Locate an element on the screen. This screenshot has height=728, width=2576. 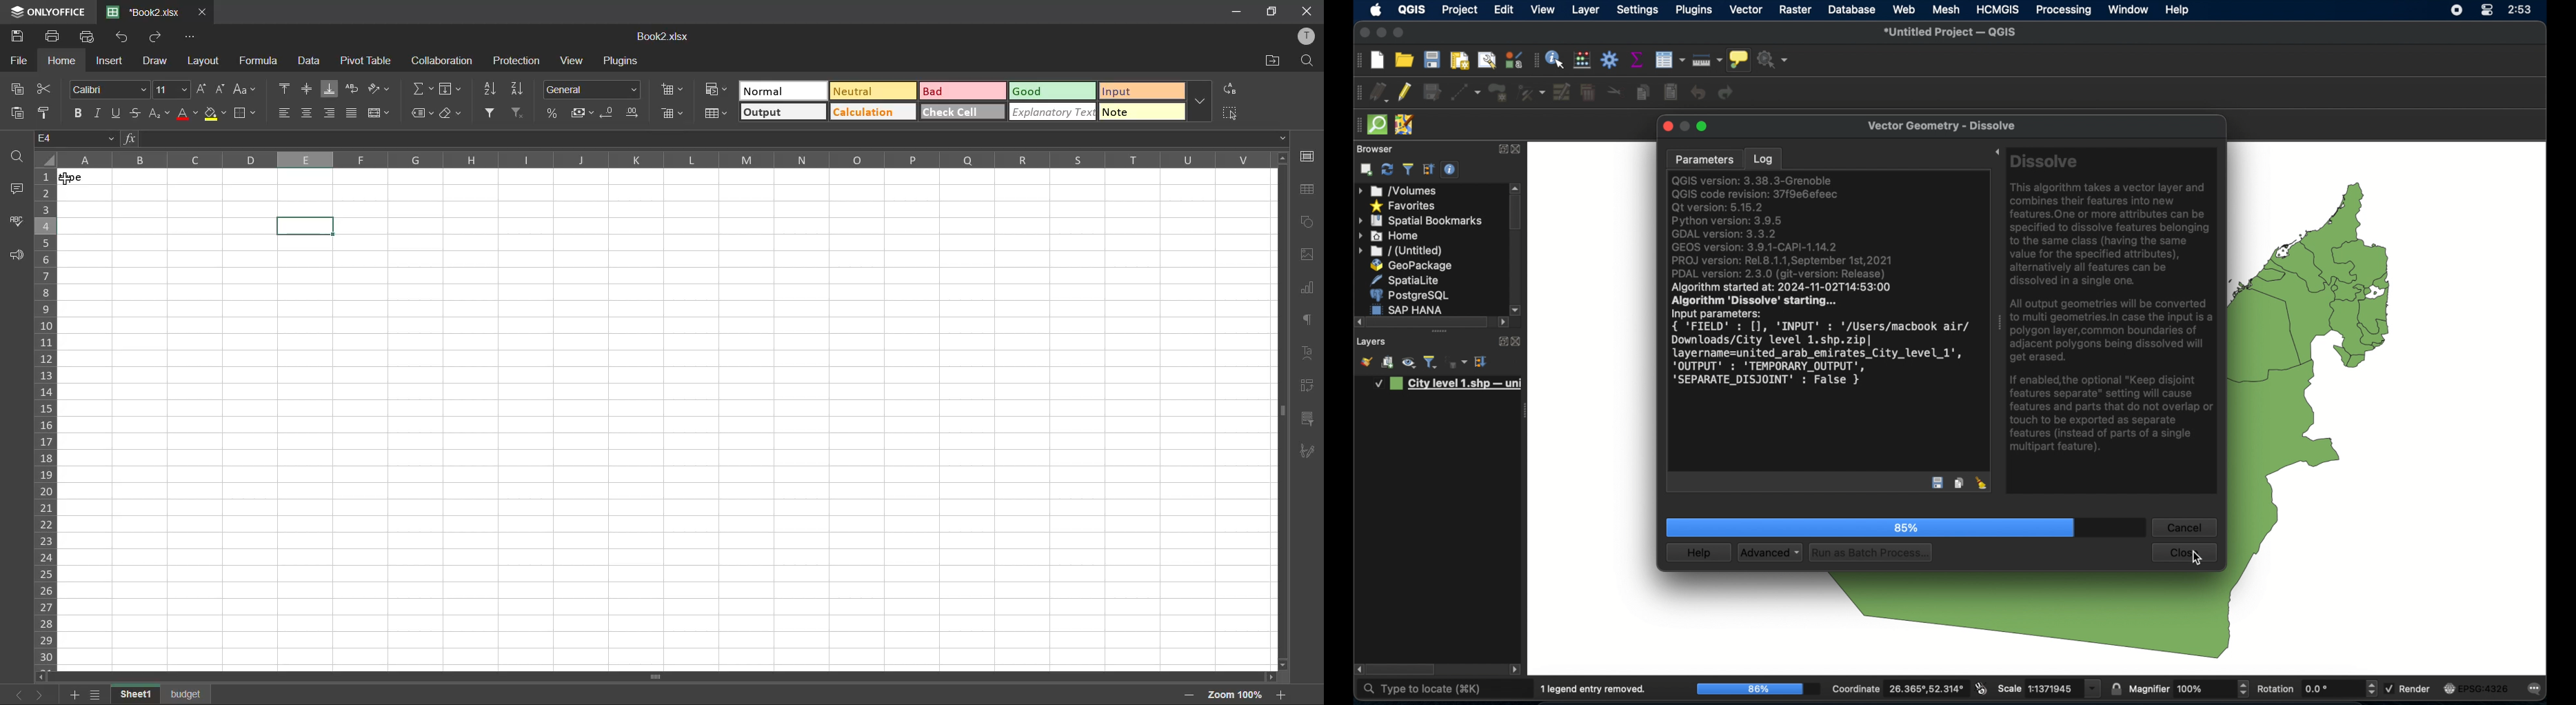
spatial bookmarks is located at coordinates (1419, 221).